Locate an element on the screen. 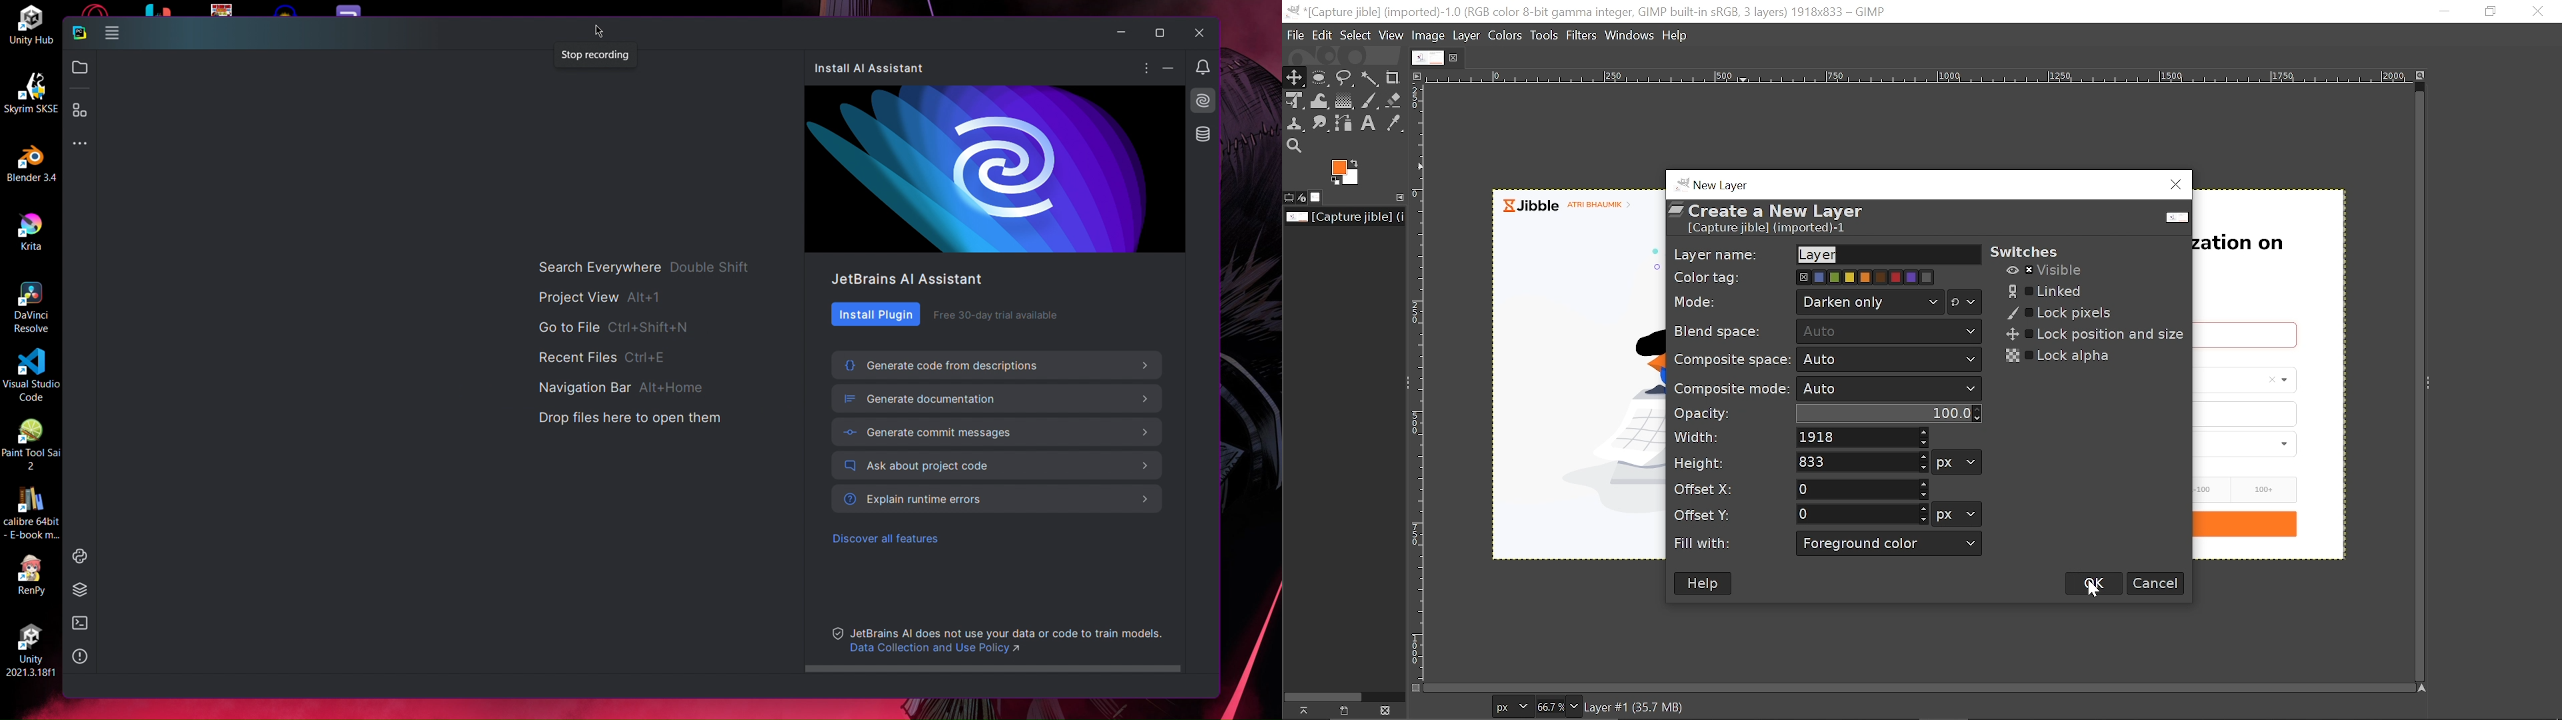  Colors is located at coordinates (1506, 35).